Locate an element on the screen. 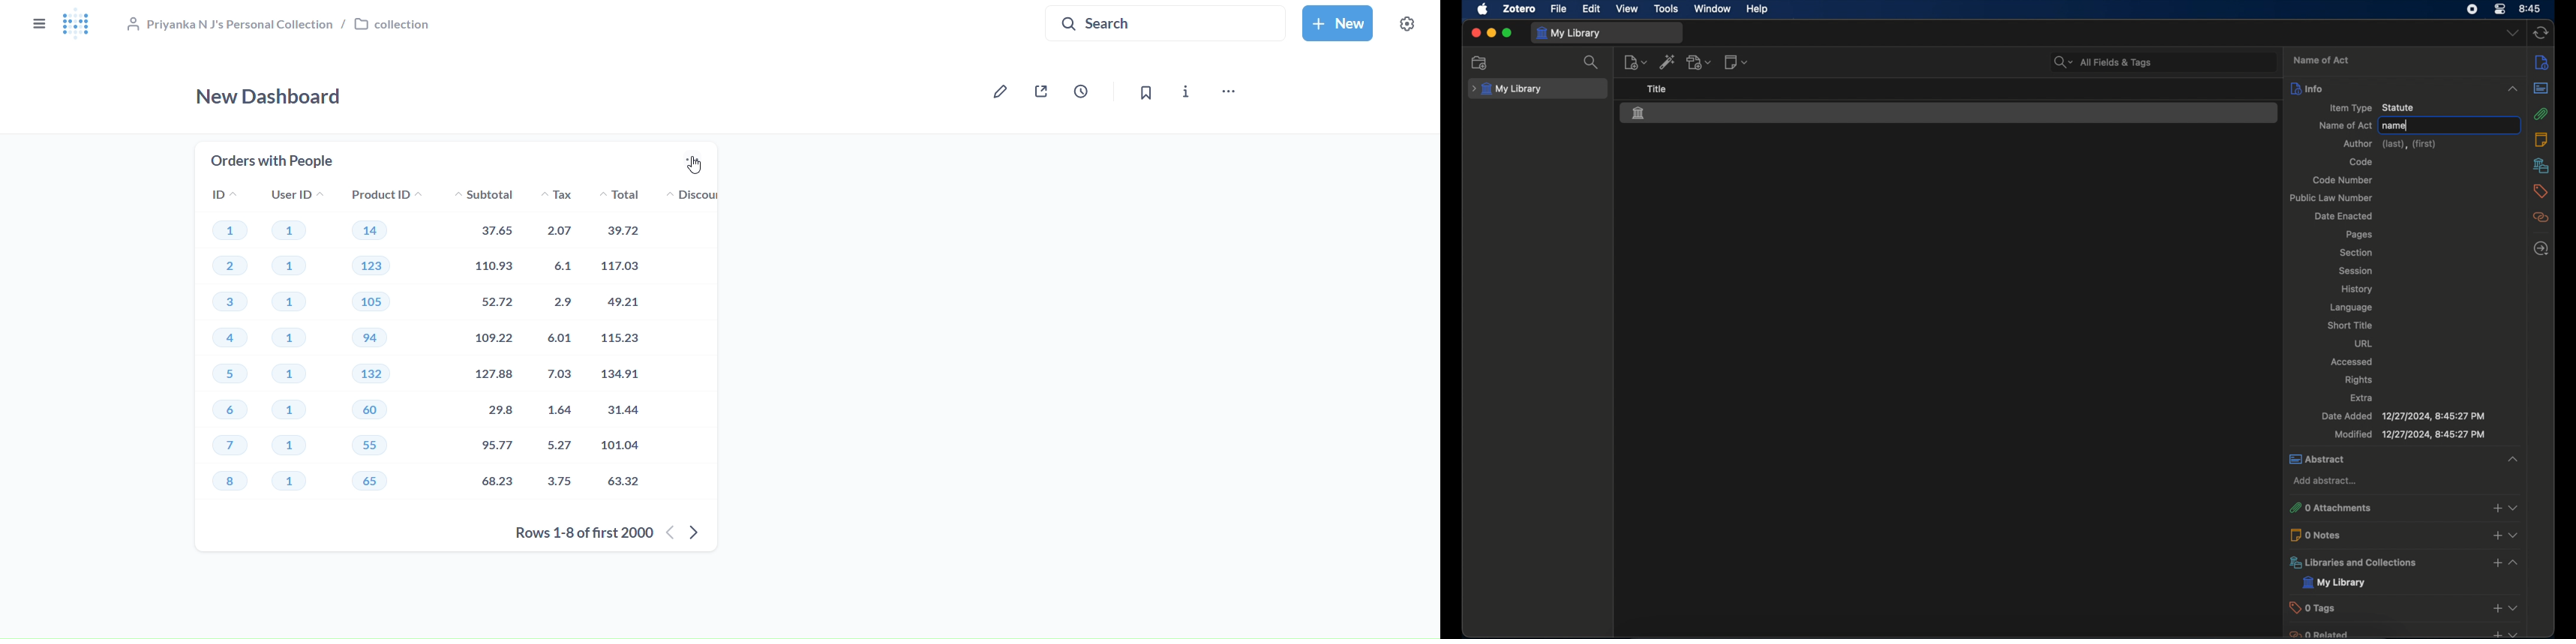 The width and height of the screenshot is (2576, 644). notes is located at coordinates (2542, 138).